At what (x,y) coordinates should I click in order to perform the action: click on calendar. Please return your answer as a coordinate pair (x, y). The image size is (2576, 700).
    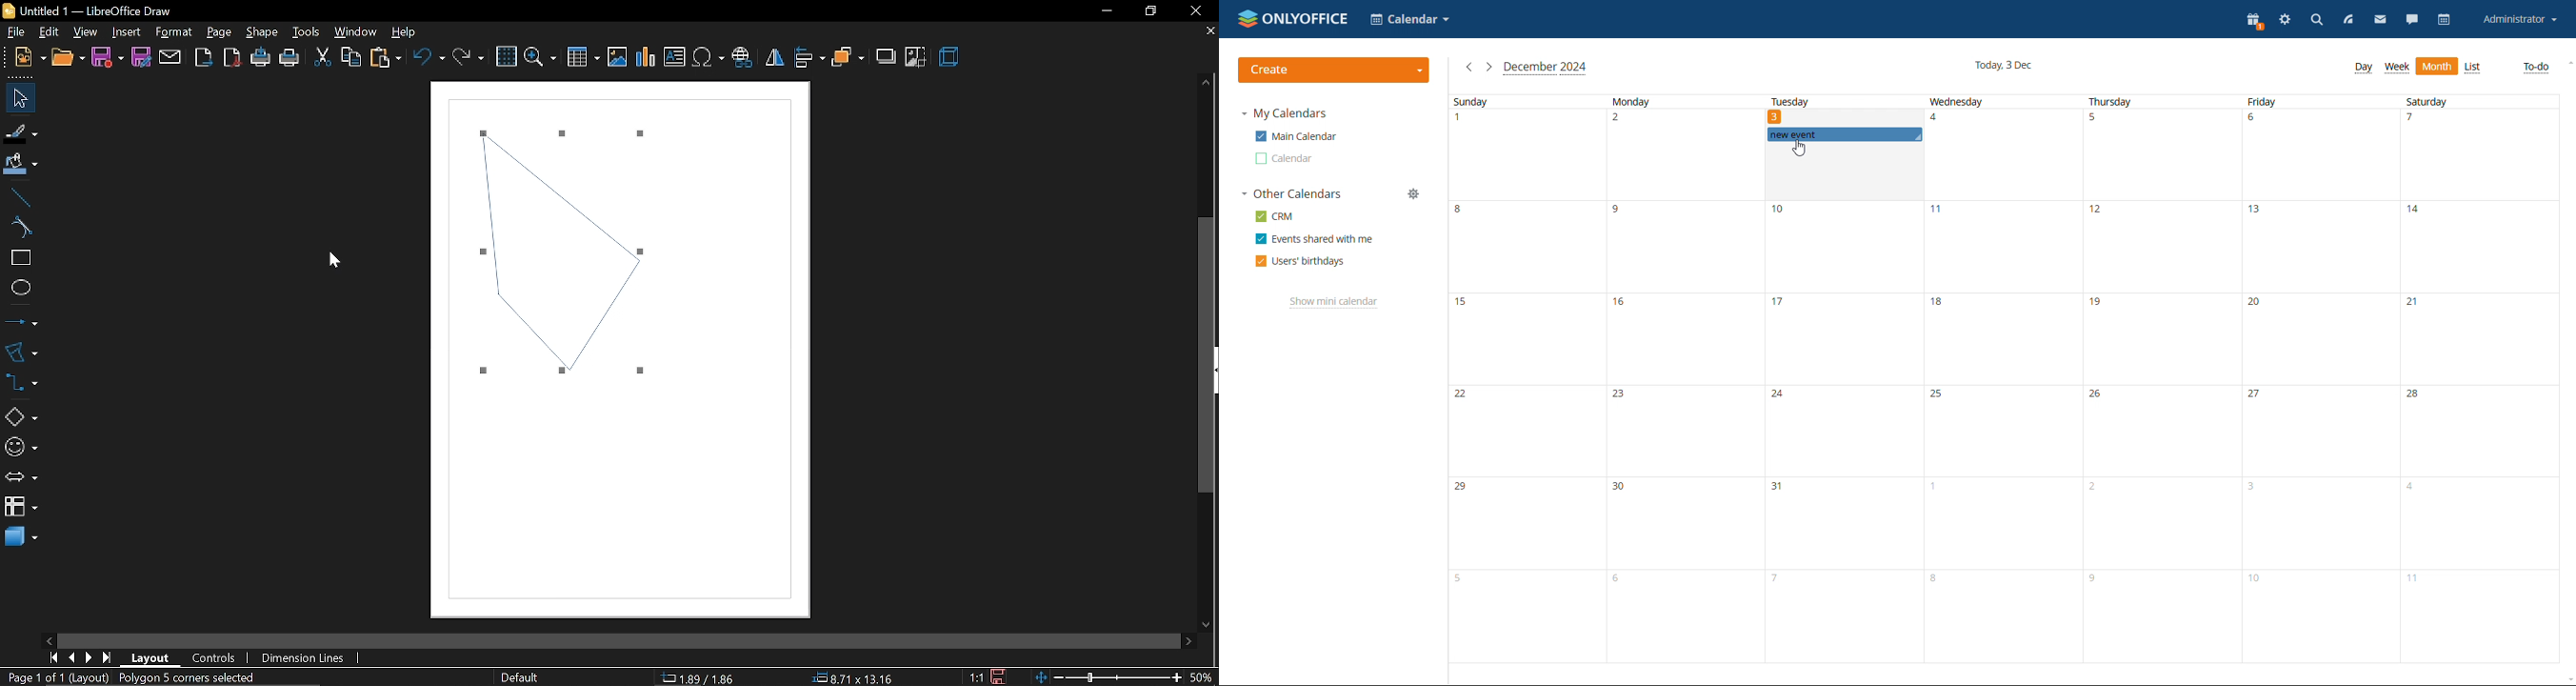
    Looking at the image, I should click on (2446, 20).